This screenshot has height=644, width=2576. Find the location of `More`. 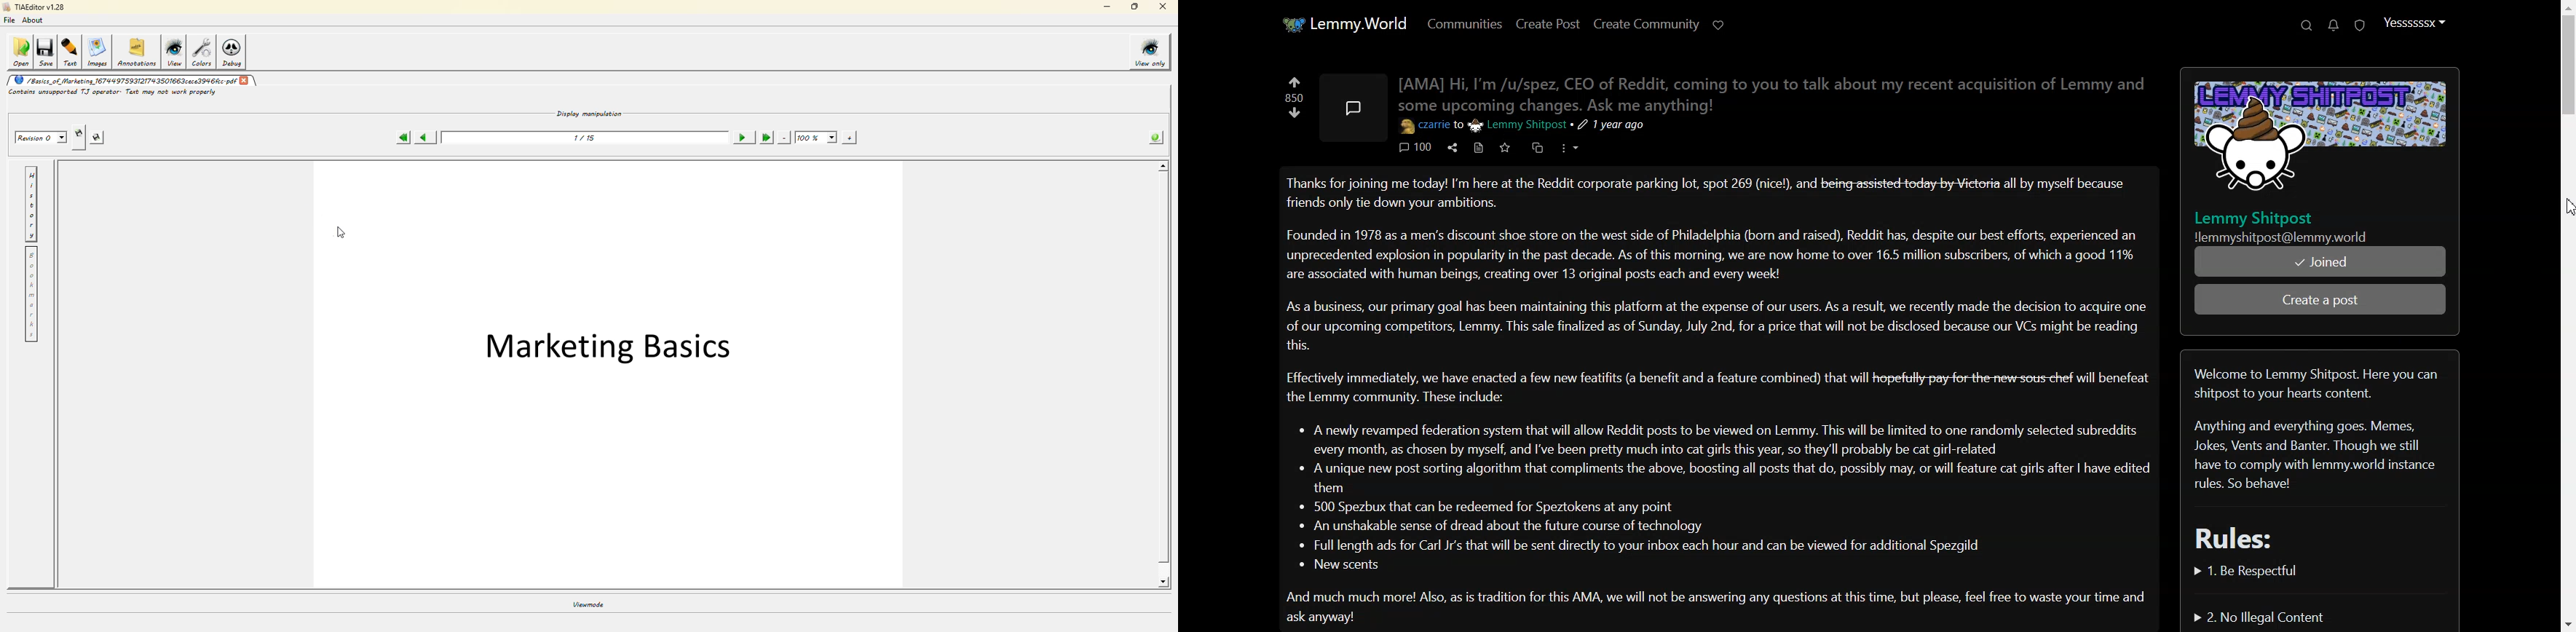

More is located at coordinates (1570, 149).